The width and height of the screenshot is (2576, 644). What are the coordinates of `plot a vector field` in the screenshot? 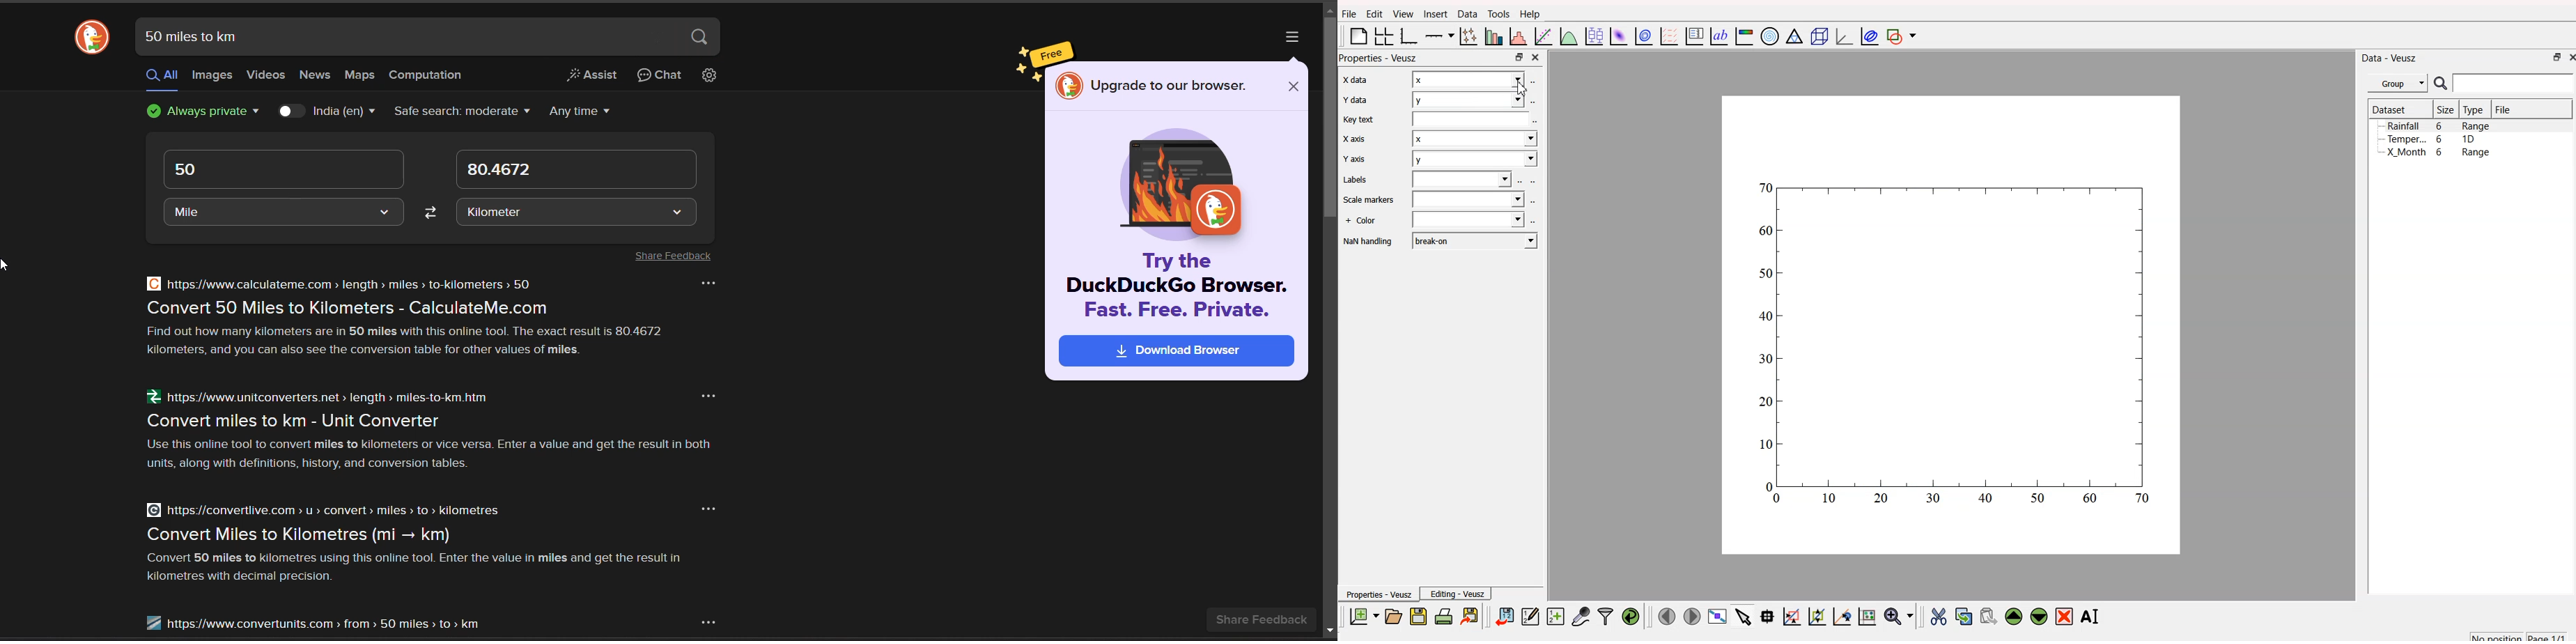 It's located at (1668, 37).